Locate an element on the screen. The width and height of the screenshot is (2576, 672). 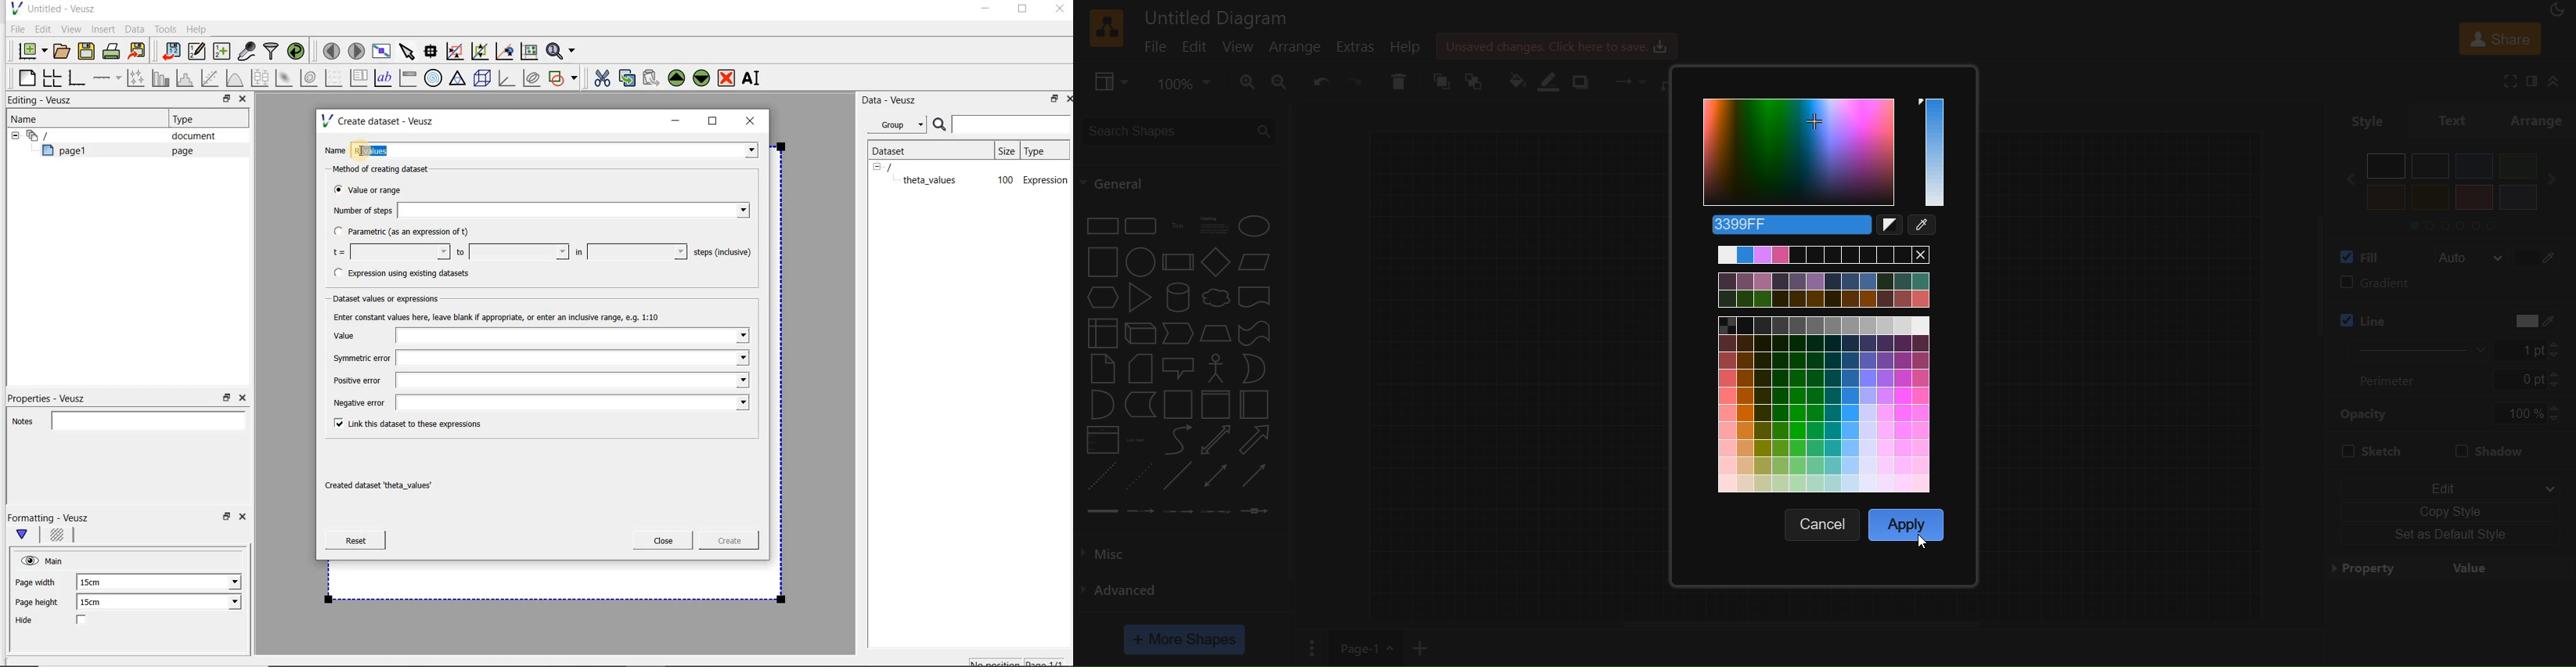
arrange is located at coordinates (1299, 48).